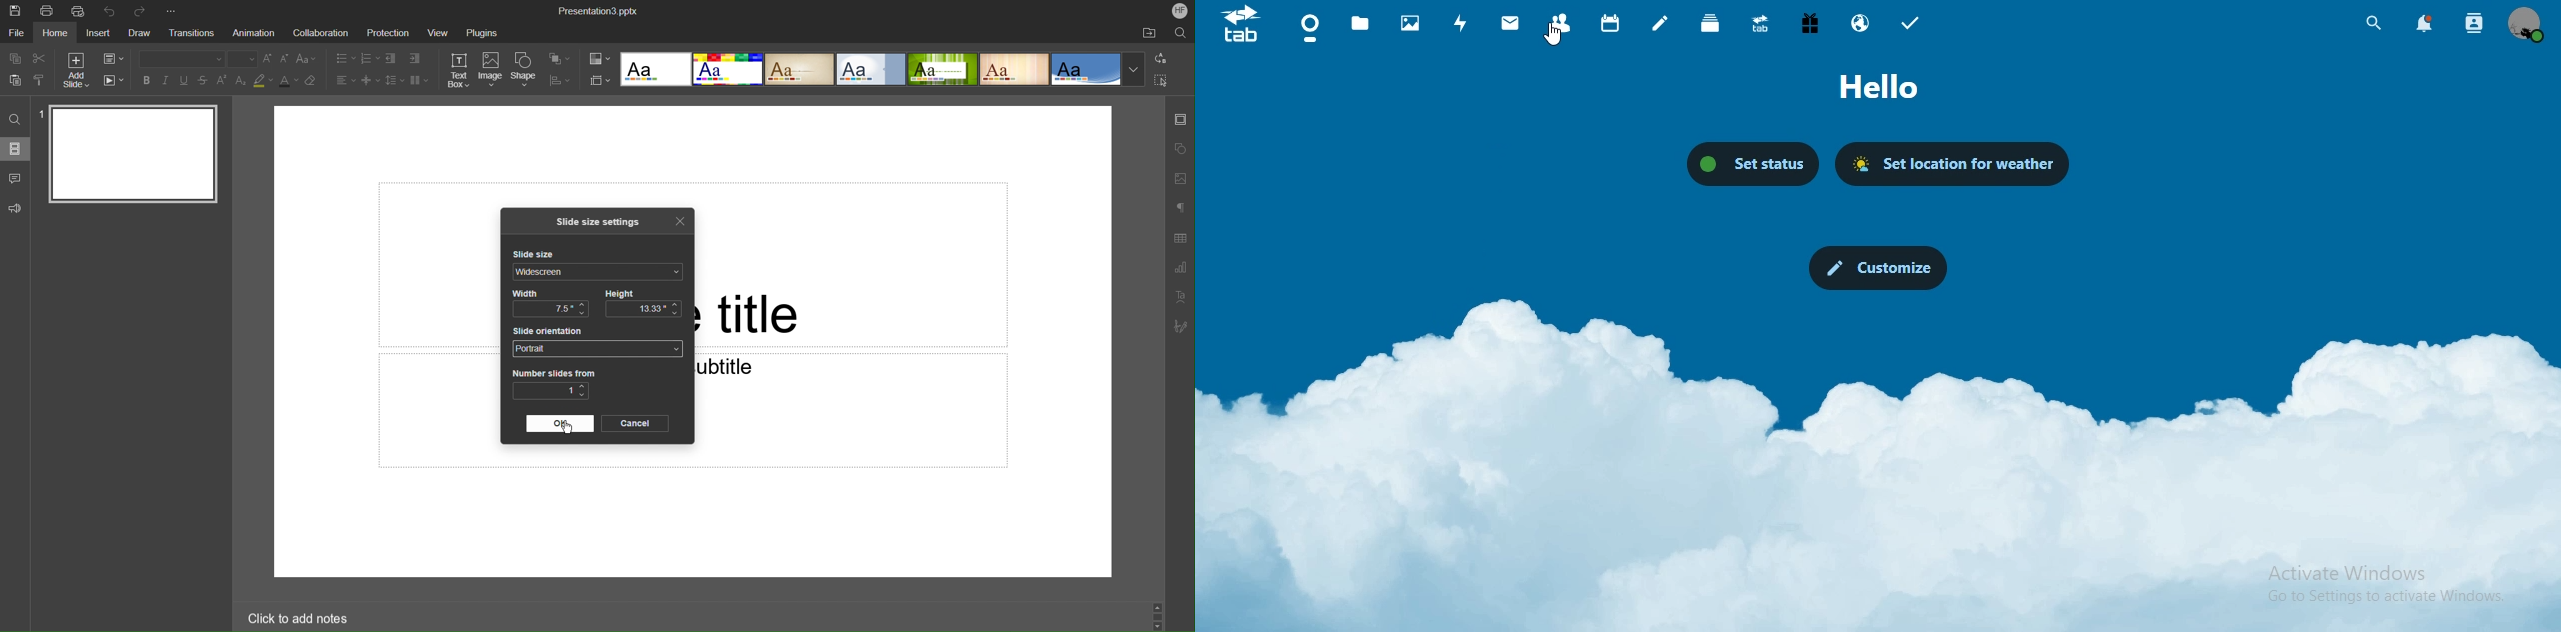  I want to click on Signature, so click(1180, 327).